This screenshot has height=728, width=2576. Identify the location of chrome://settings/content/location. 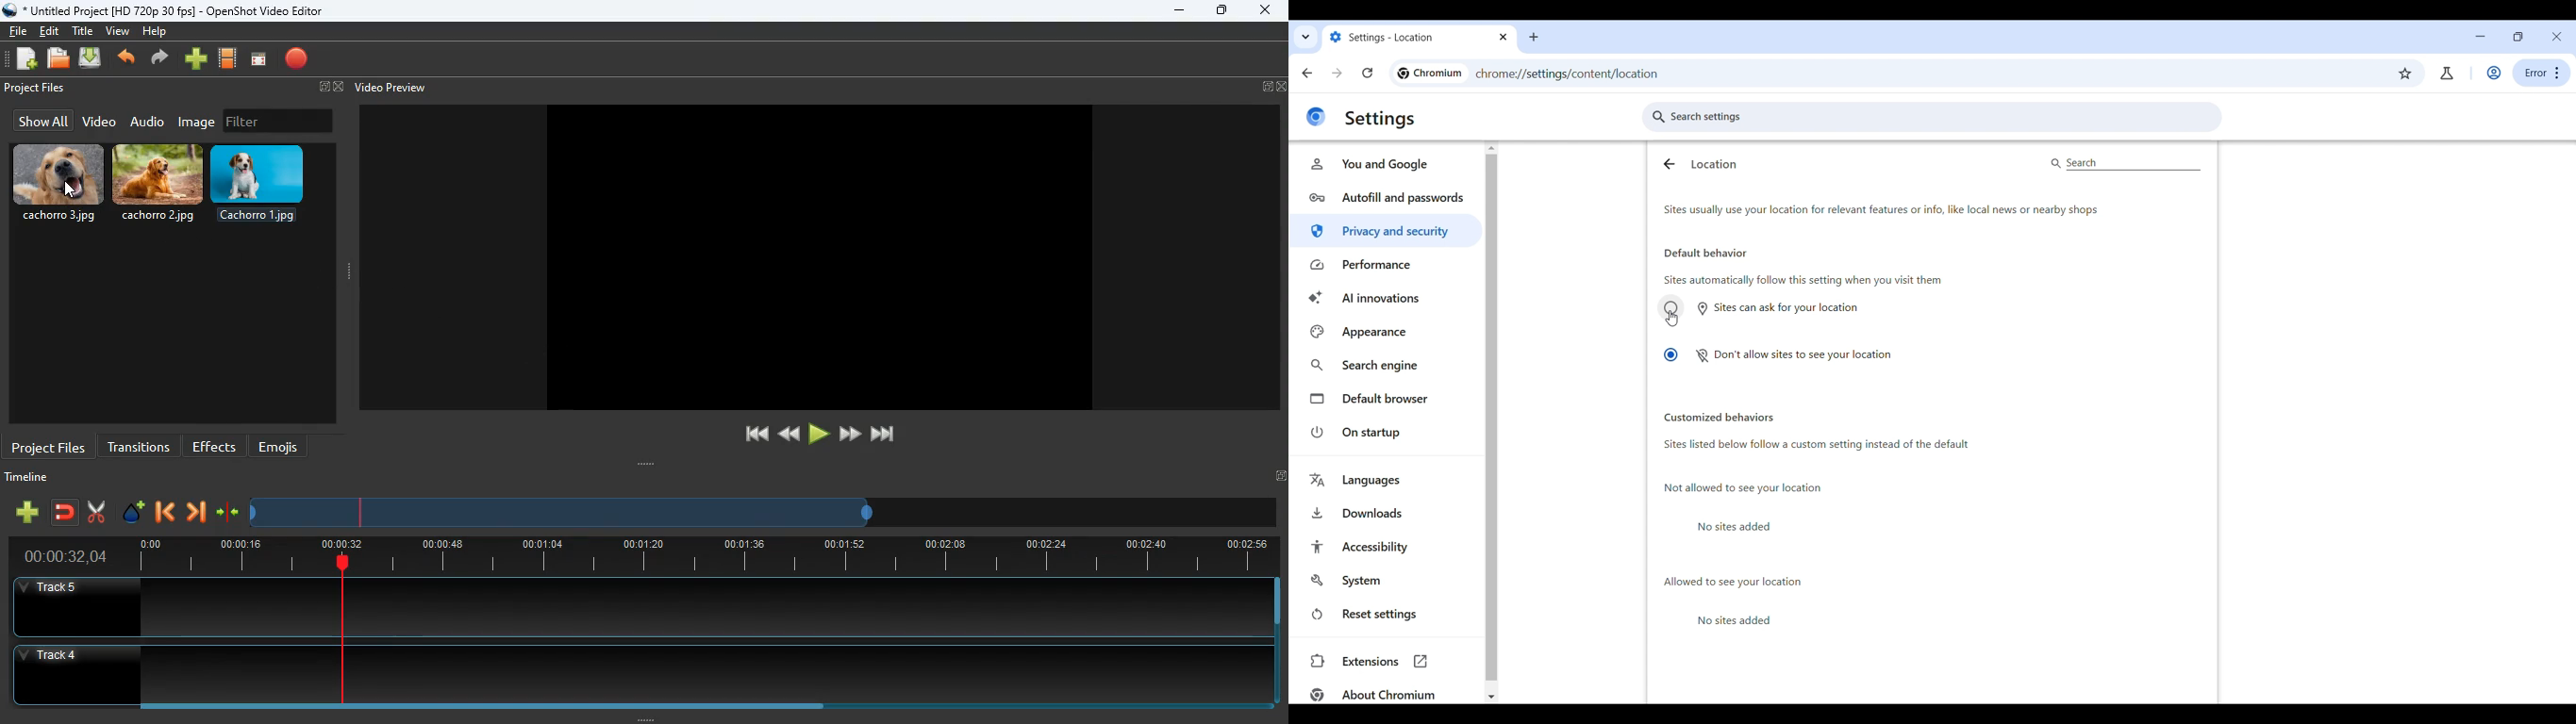
(1582, 74).